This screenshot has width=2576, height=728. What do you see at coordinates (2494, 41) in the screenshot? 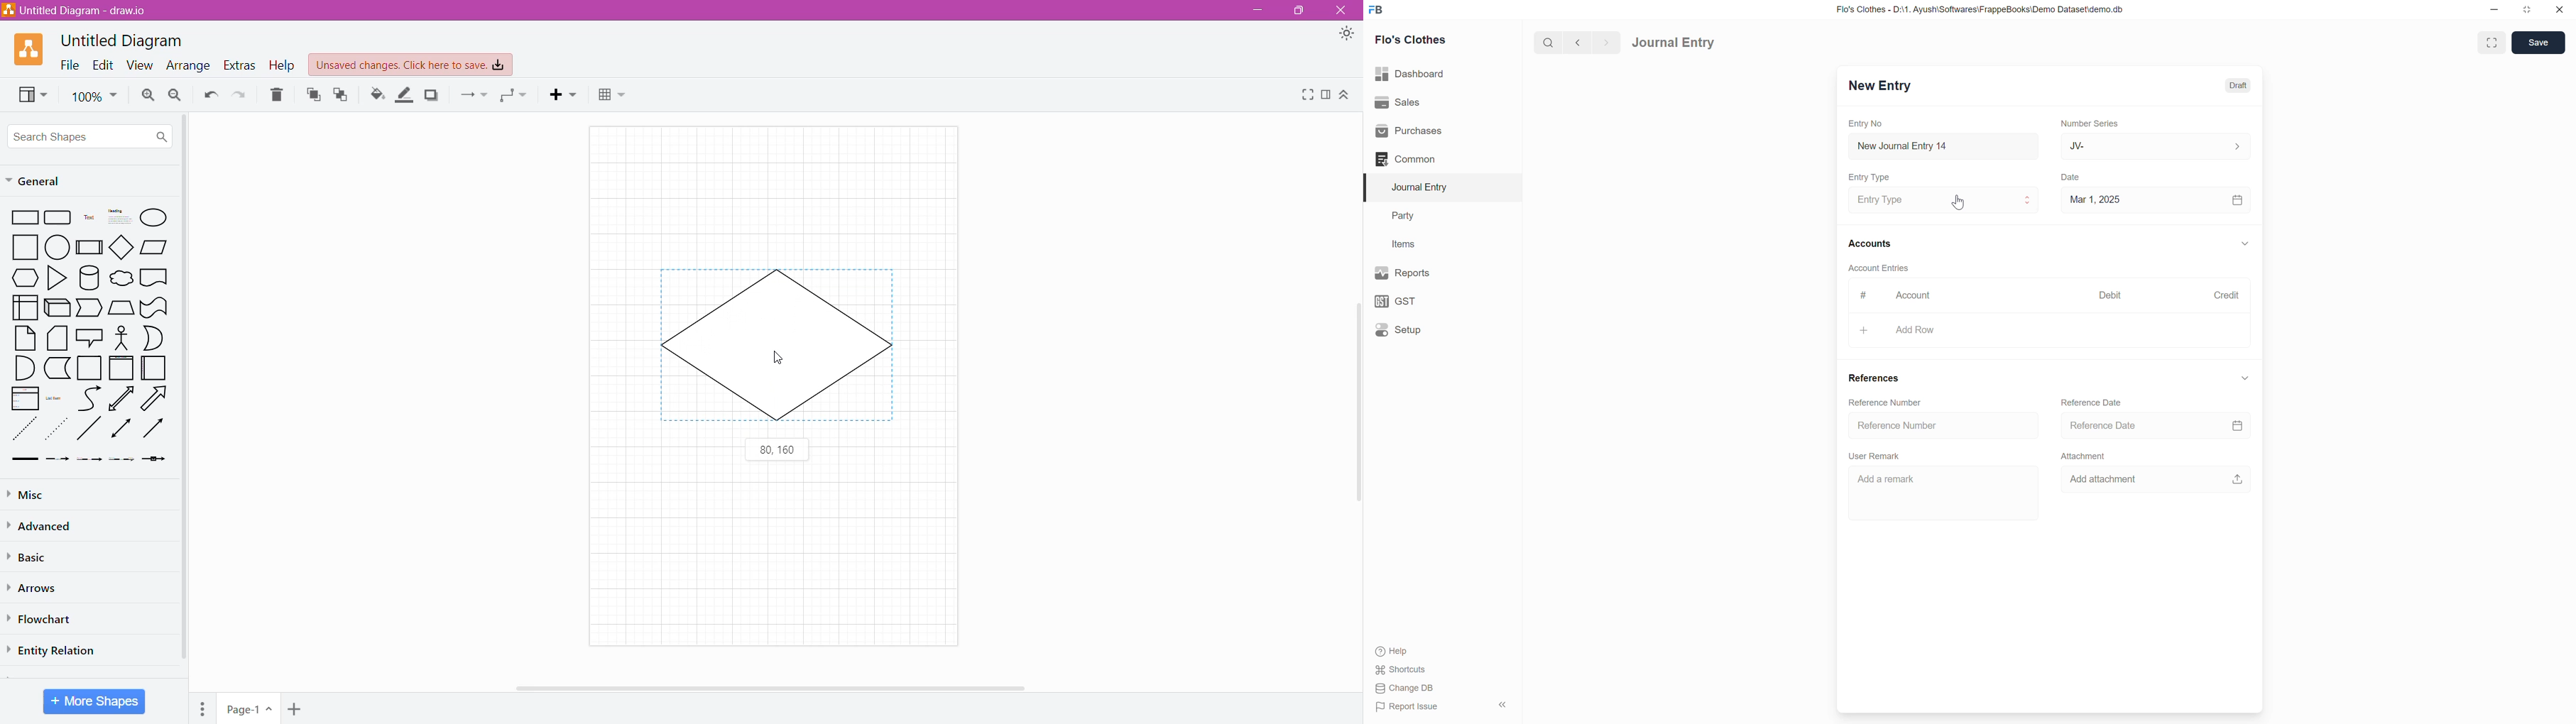
I see `enlarge` at bounding box center [2494, 41].